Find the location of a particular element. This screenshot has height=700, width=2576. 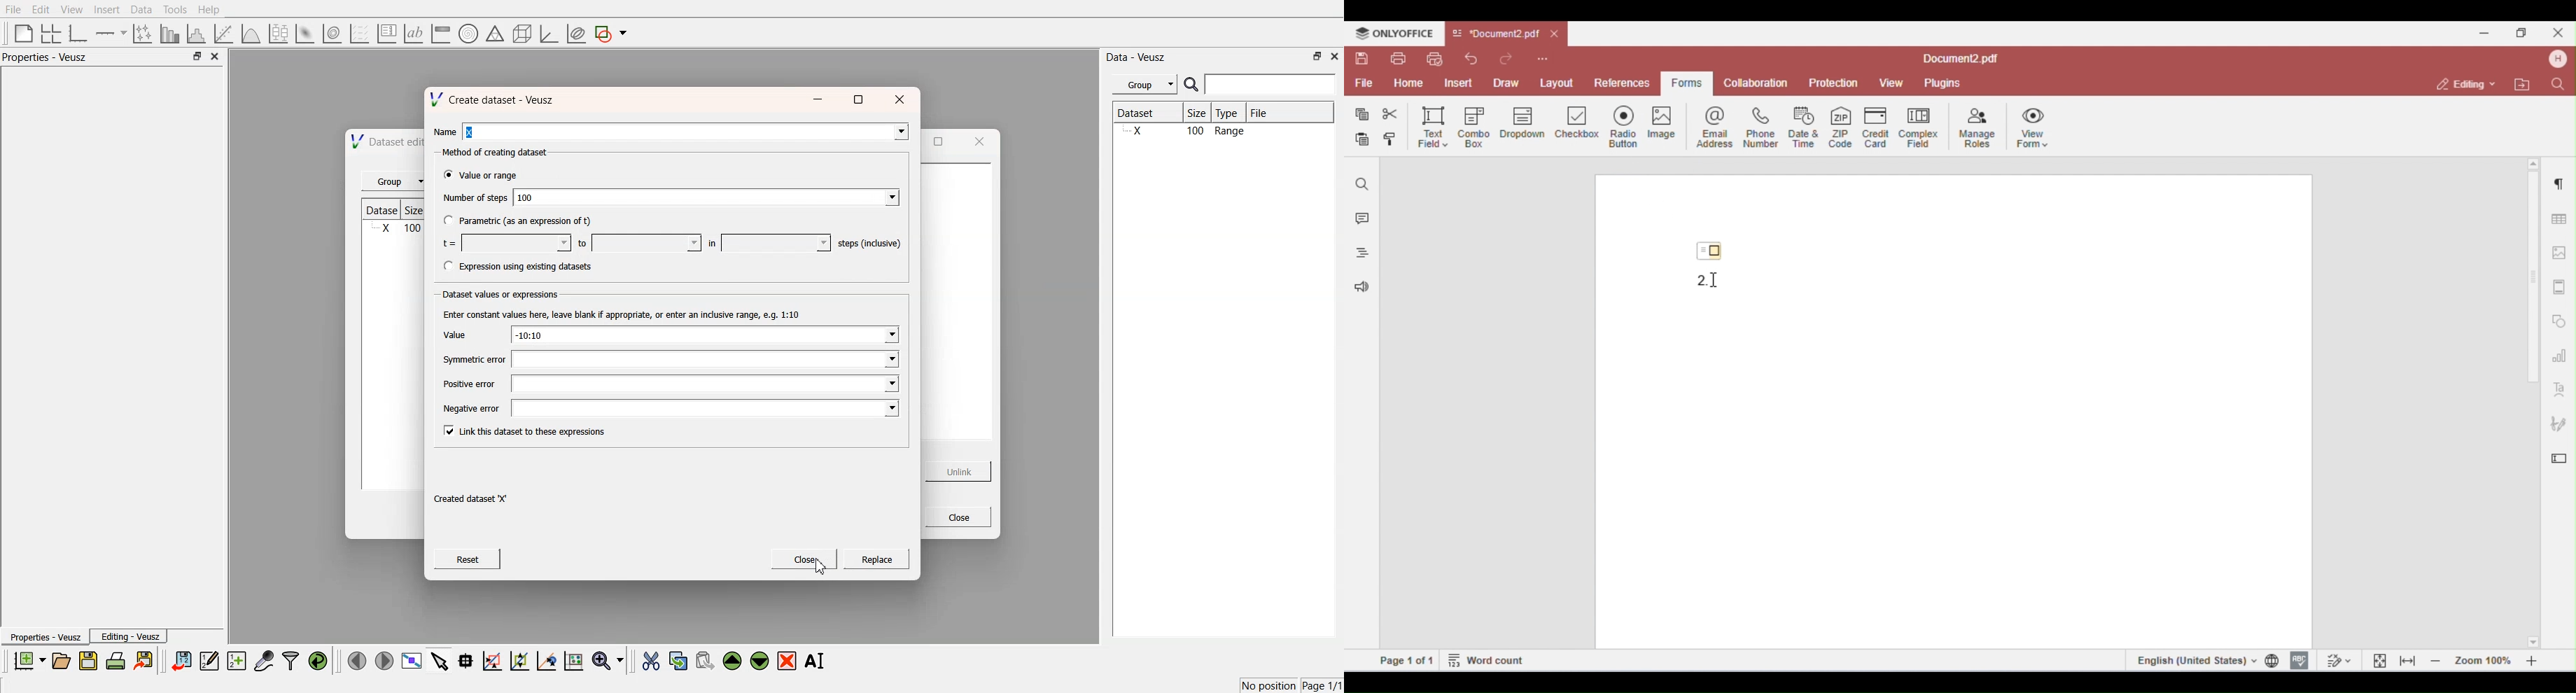

open is located at coordinates (61, 661).